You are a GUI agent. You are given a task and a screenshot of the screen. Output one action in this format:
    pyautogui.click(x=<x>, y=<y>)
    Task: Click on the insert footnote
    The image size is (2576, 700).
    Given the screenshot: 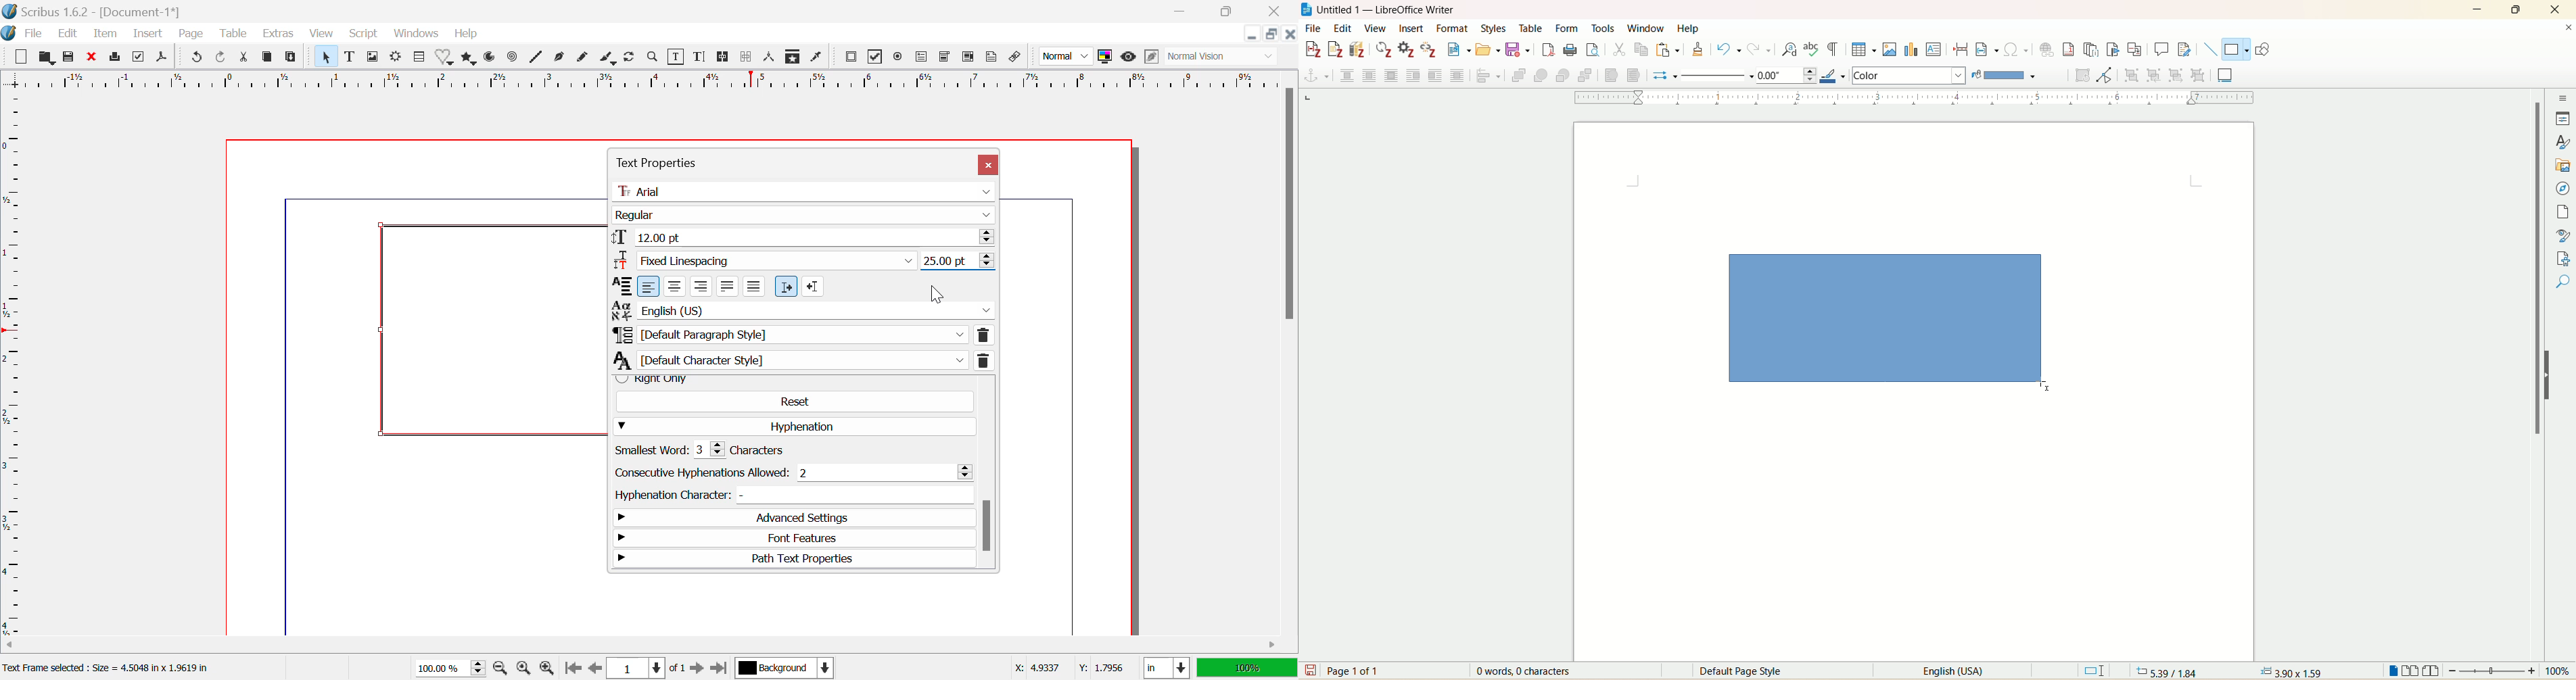 What is the action you would take?
    pyautogui.click(x=2073, y=49)
    